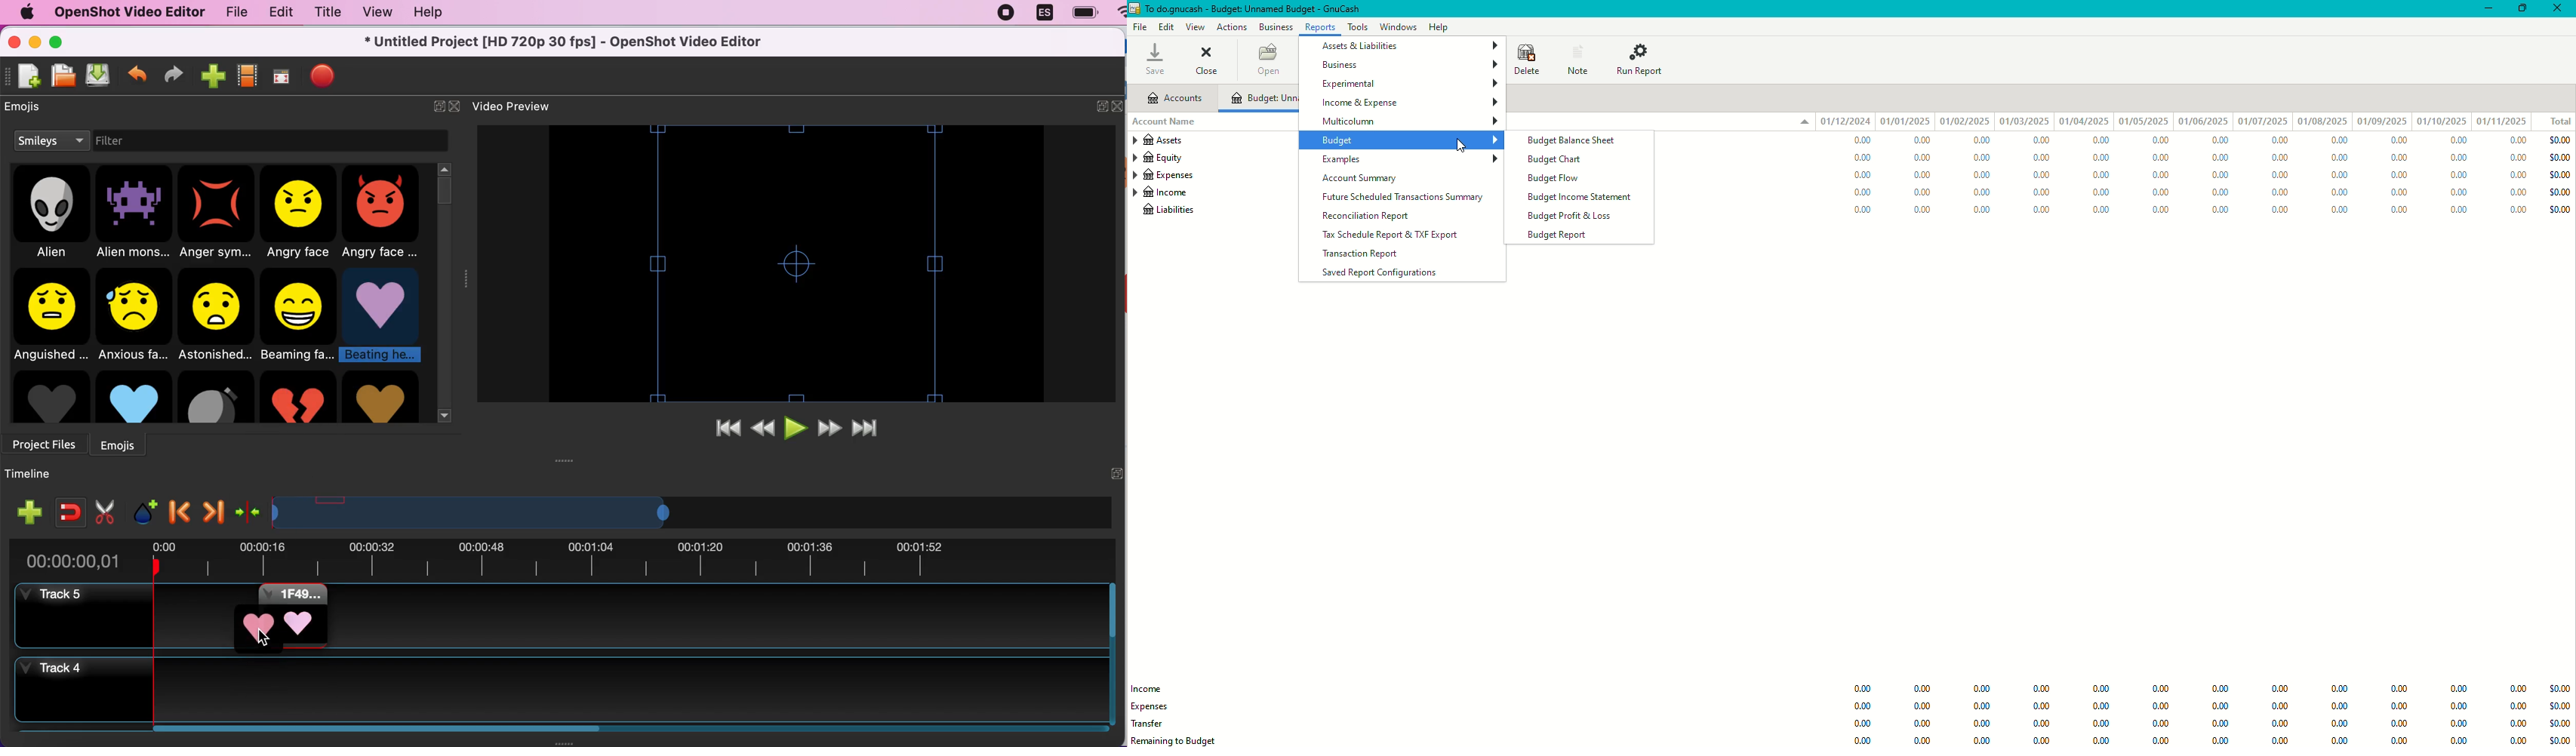 The image size is (2576, 756). What do you see at coordinates (1921, 155) in the screenshot?
I see `0.00` at bounding box center [1921, 155].